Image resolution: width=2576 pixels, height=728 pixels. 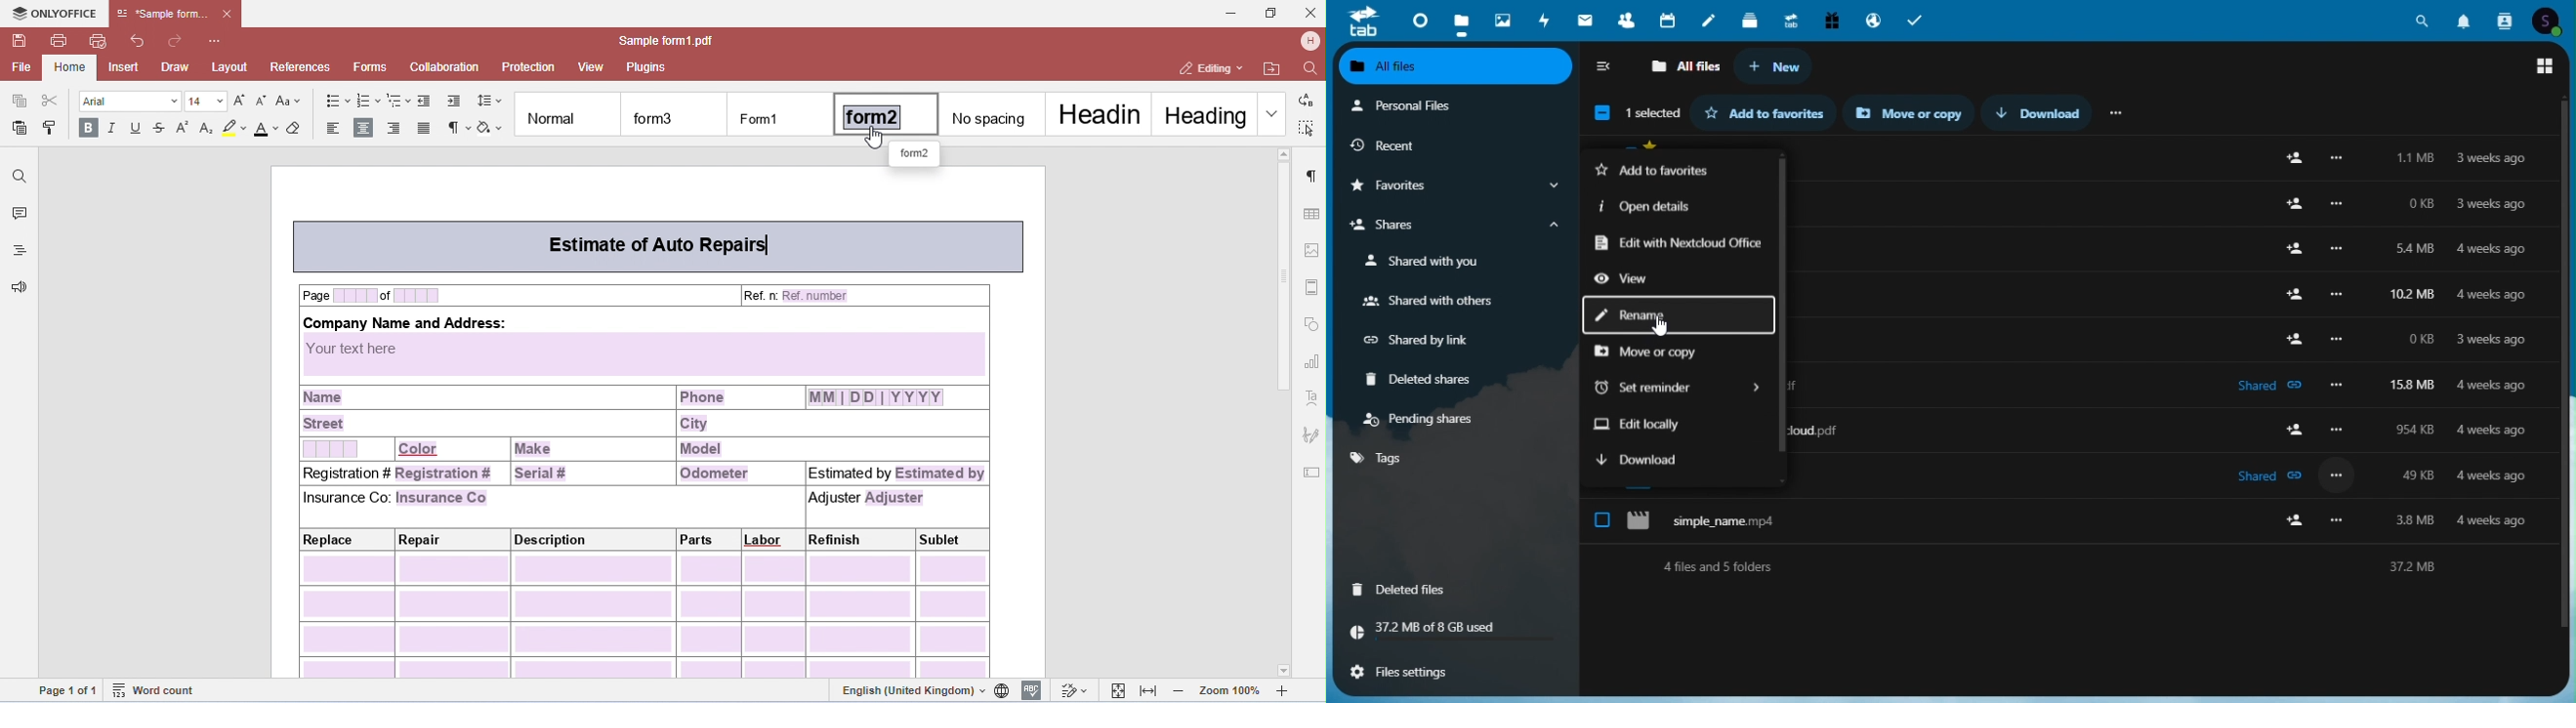 What do you see at coordinates (1406, 588) in the screenshot?
I see `deleted files` at bounding box center [1406, 588].